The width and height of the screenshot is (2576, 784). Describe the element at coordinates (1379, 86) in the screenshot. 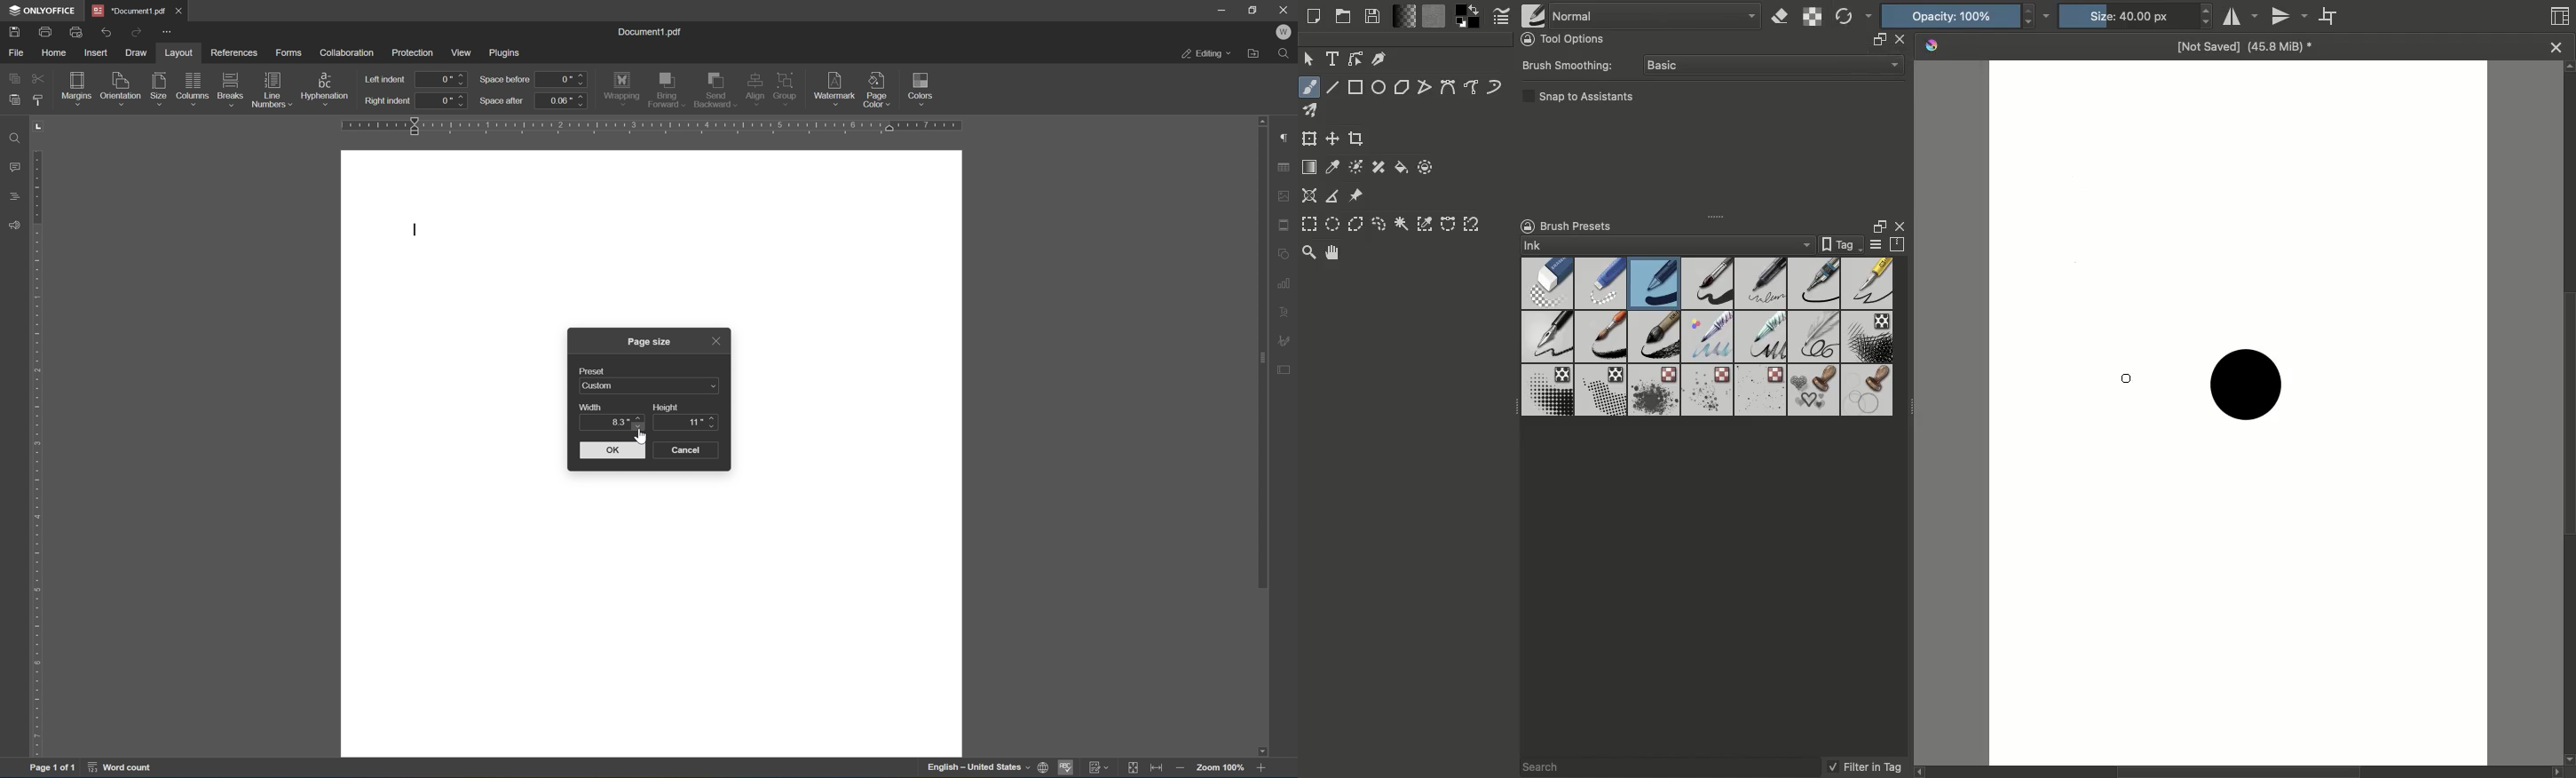

I see `Ellipse` at that location.